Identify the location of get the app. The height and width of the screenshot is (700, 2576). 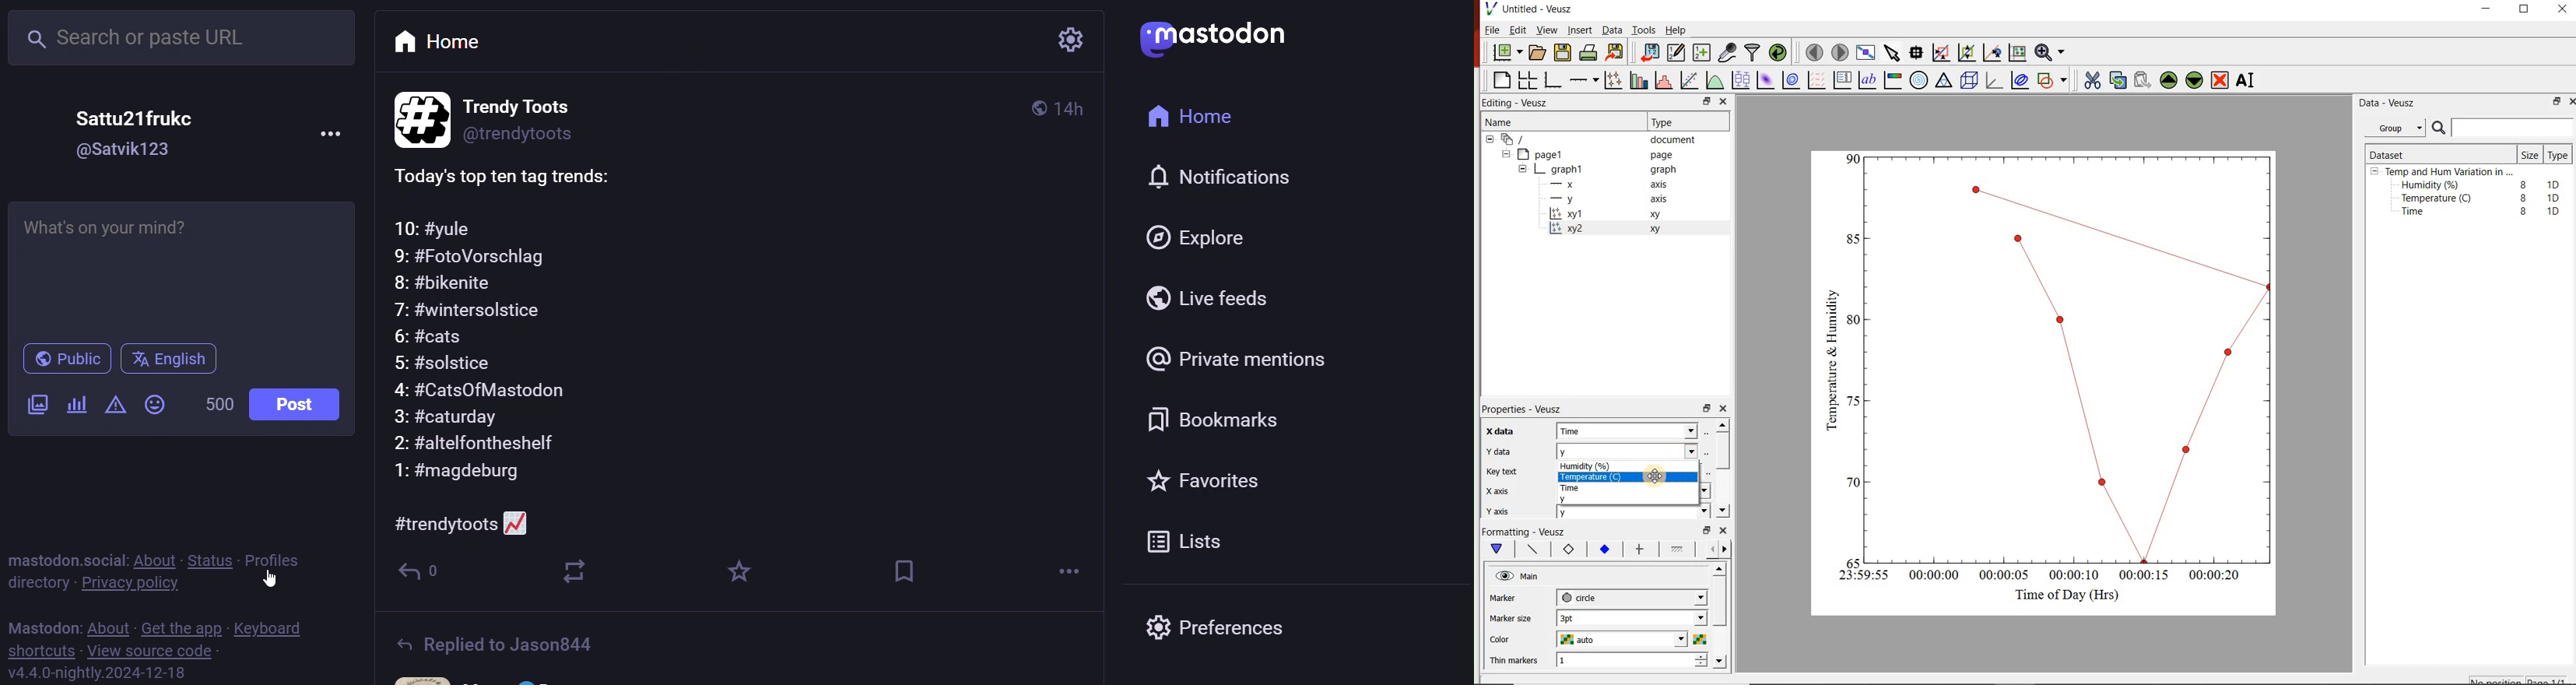
(177, 627).